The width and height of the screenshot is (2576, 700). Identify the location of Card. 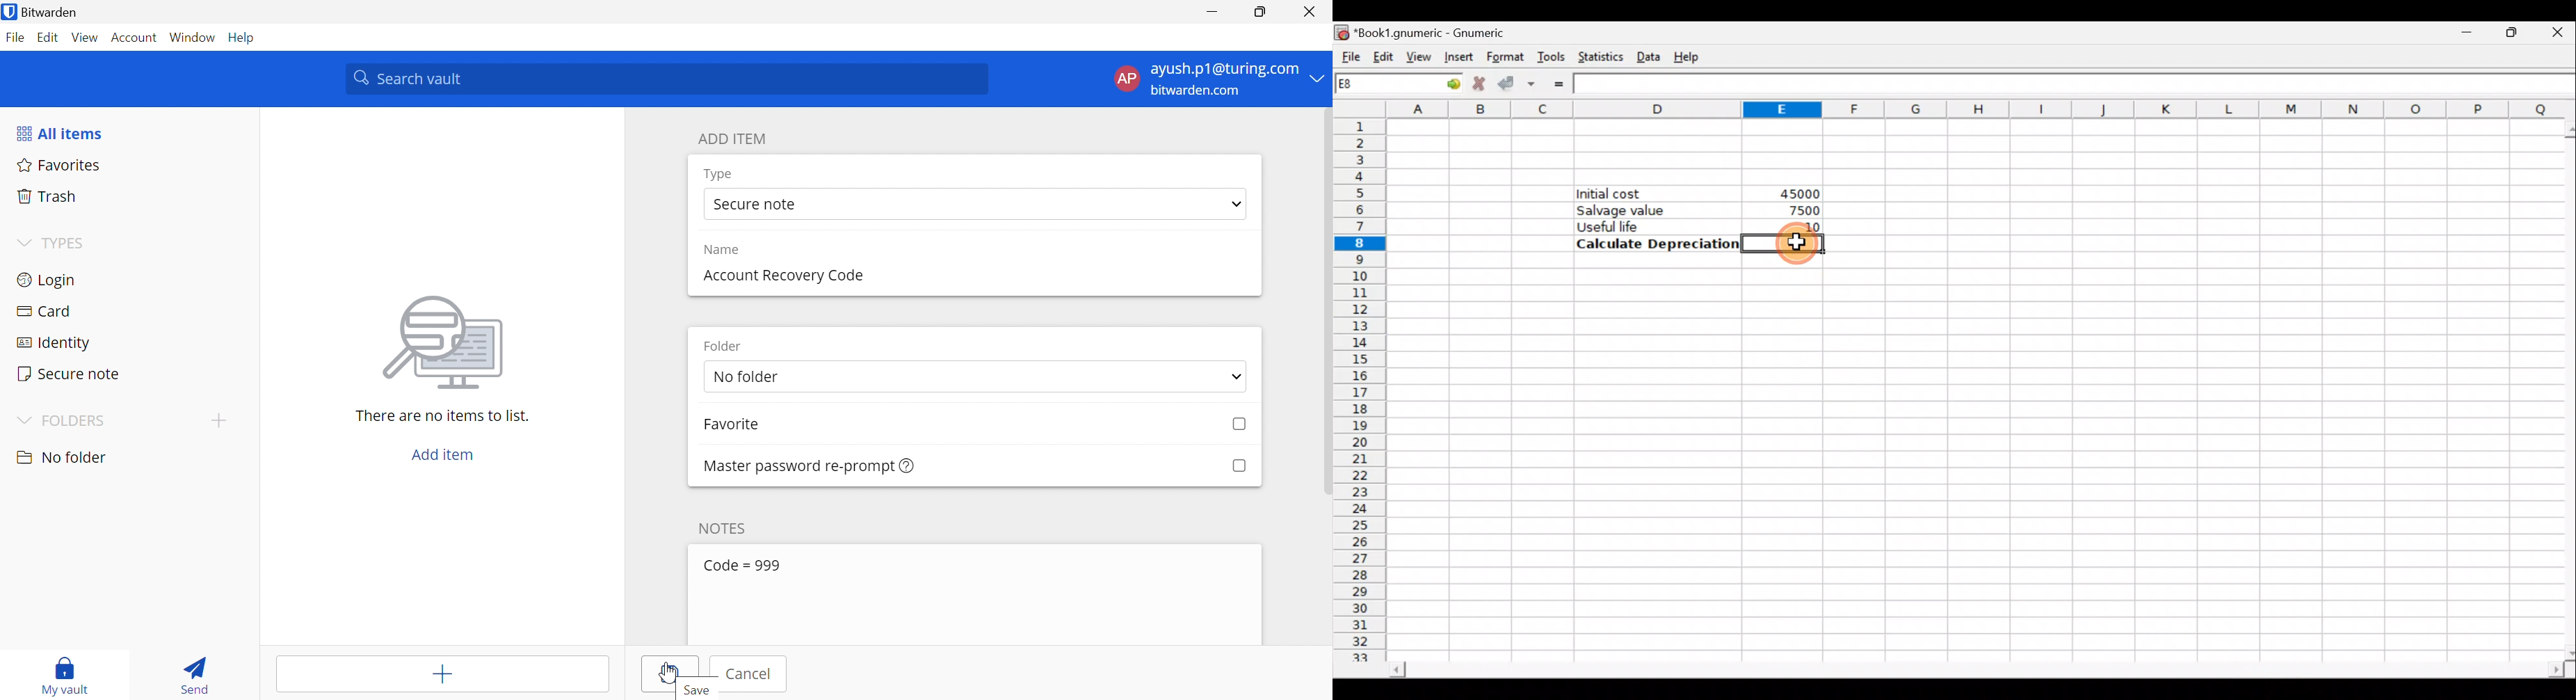
(48, 311).